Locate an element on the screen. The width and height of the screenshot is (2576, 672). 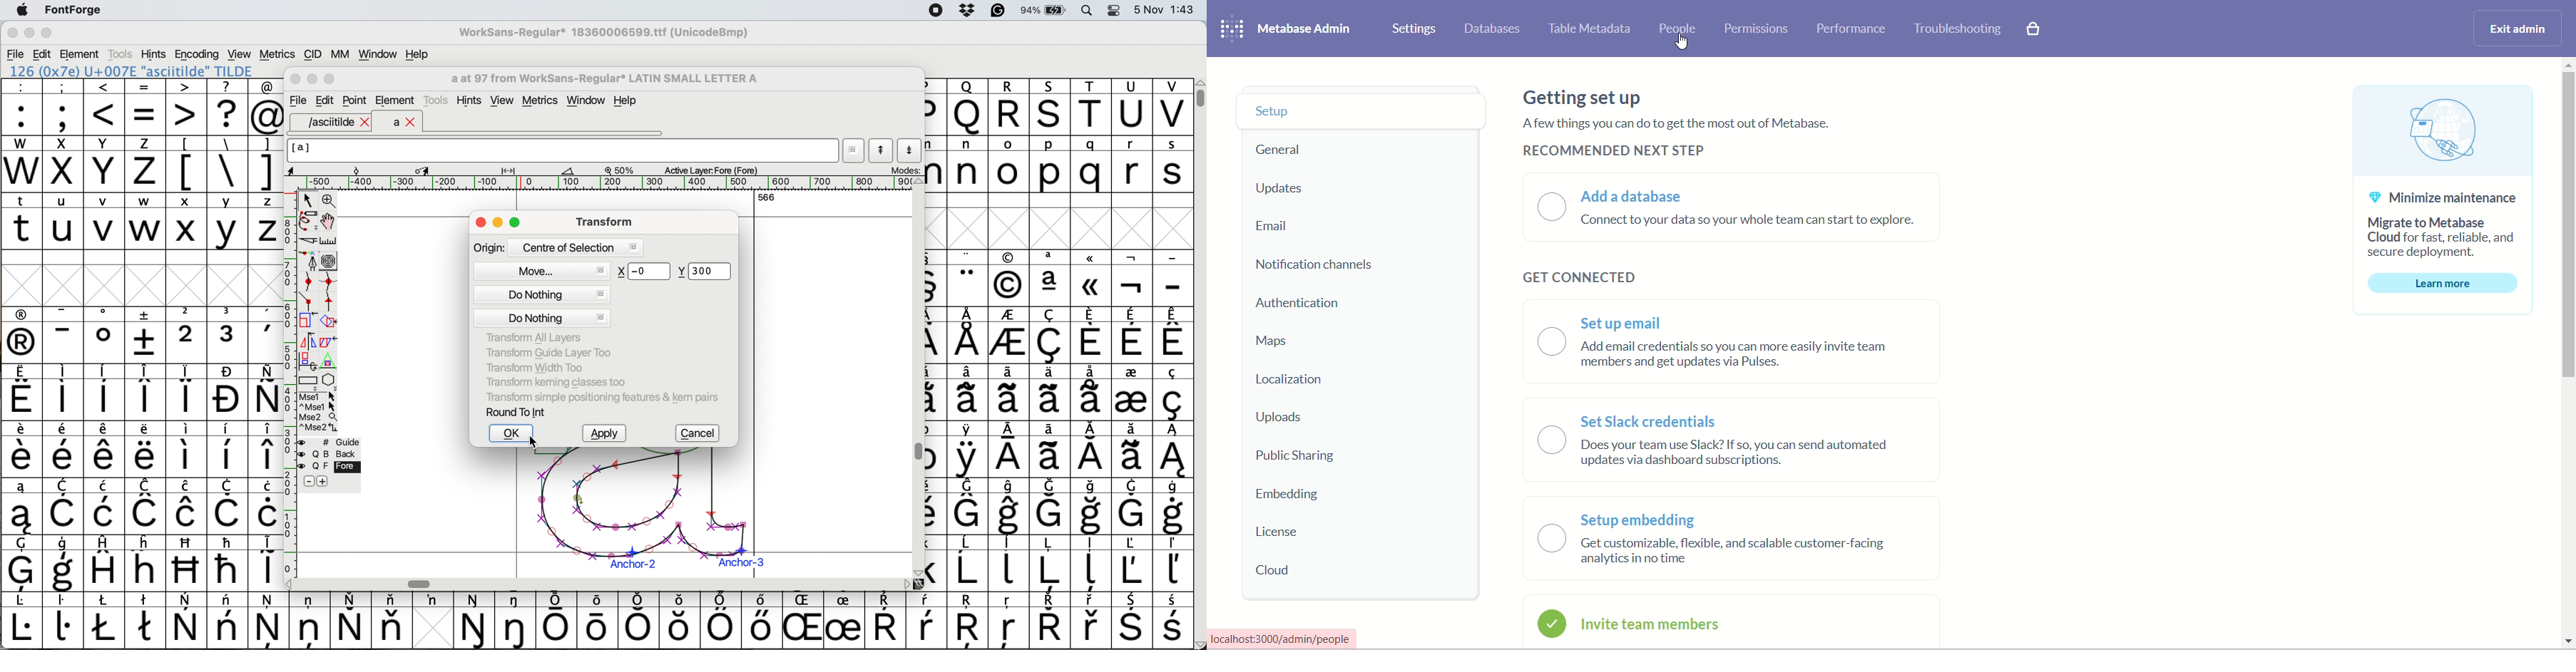
symbol is located at coordinates (557, 621).